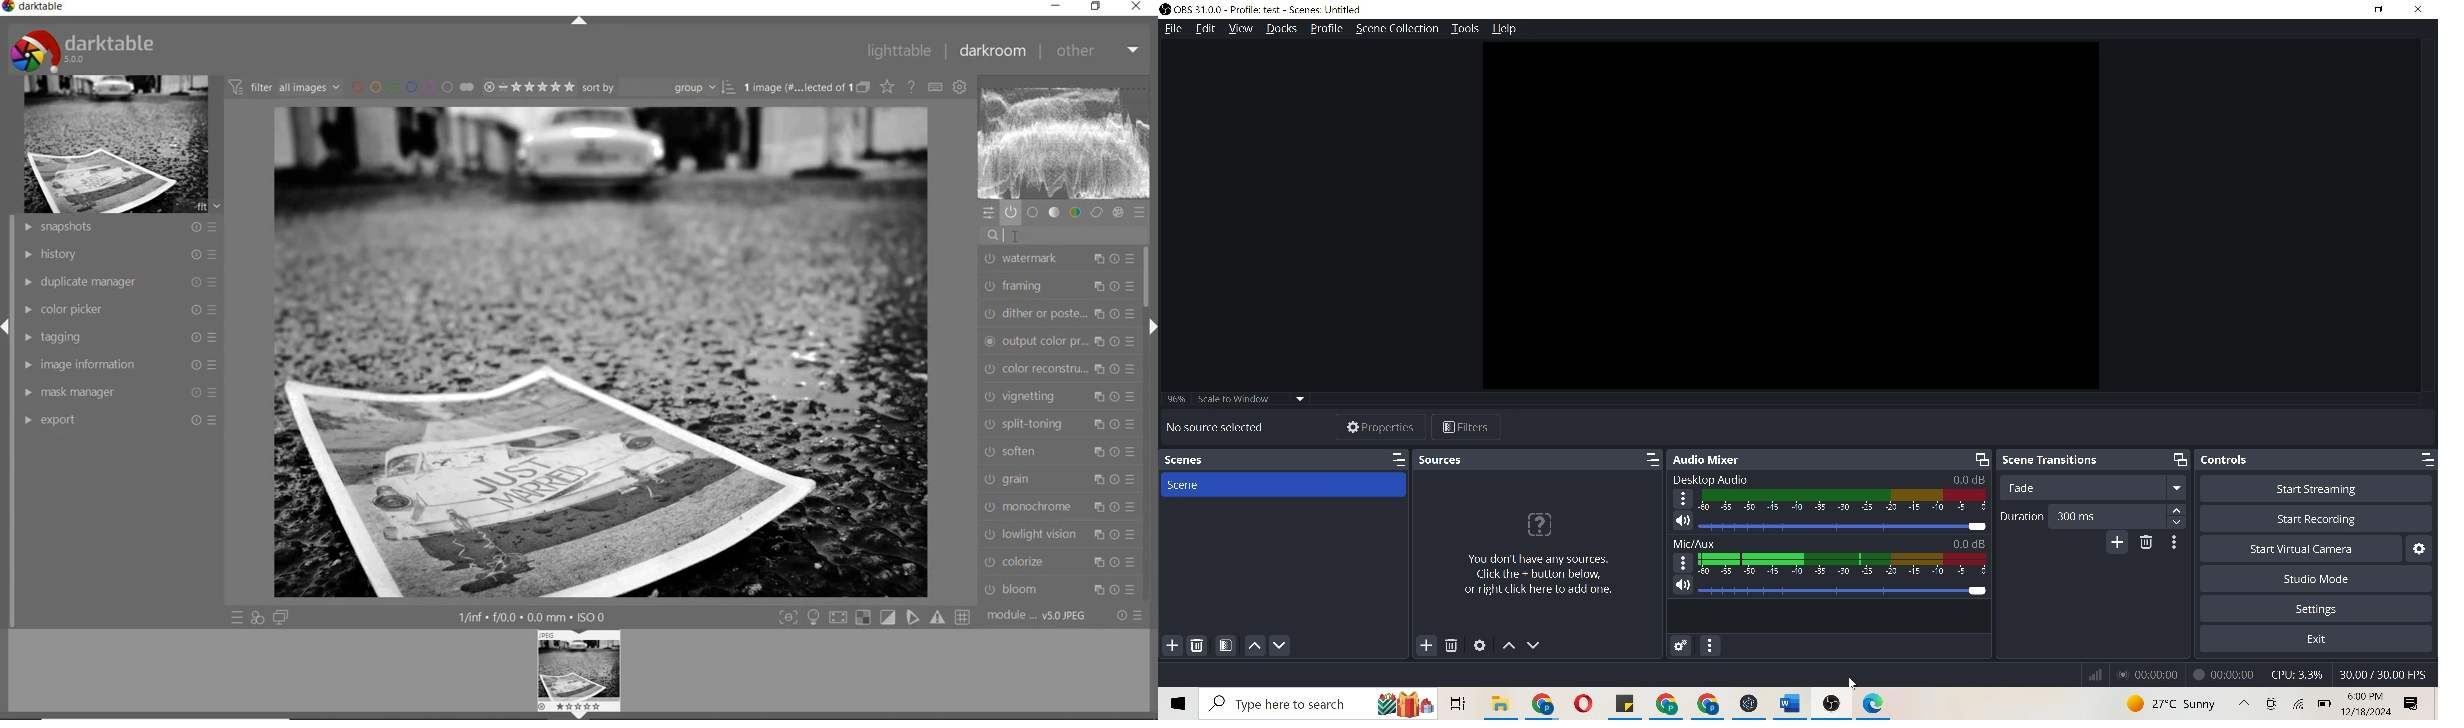  Describe the element at coordinates (412, 86) in the screenshot. I see `filter by image color lebel` at that location.